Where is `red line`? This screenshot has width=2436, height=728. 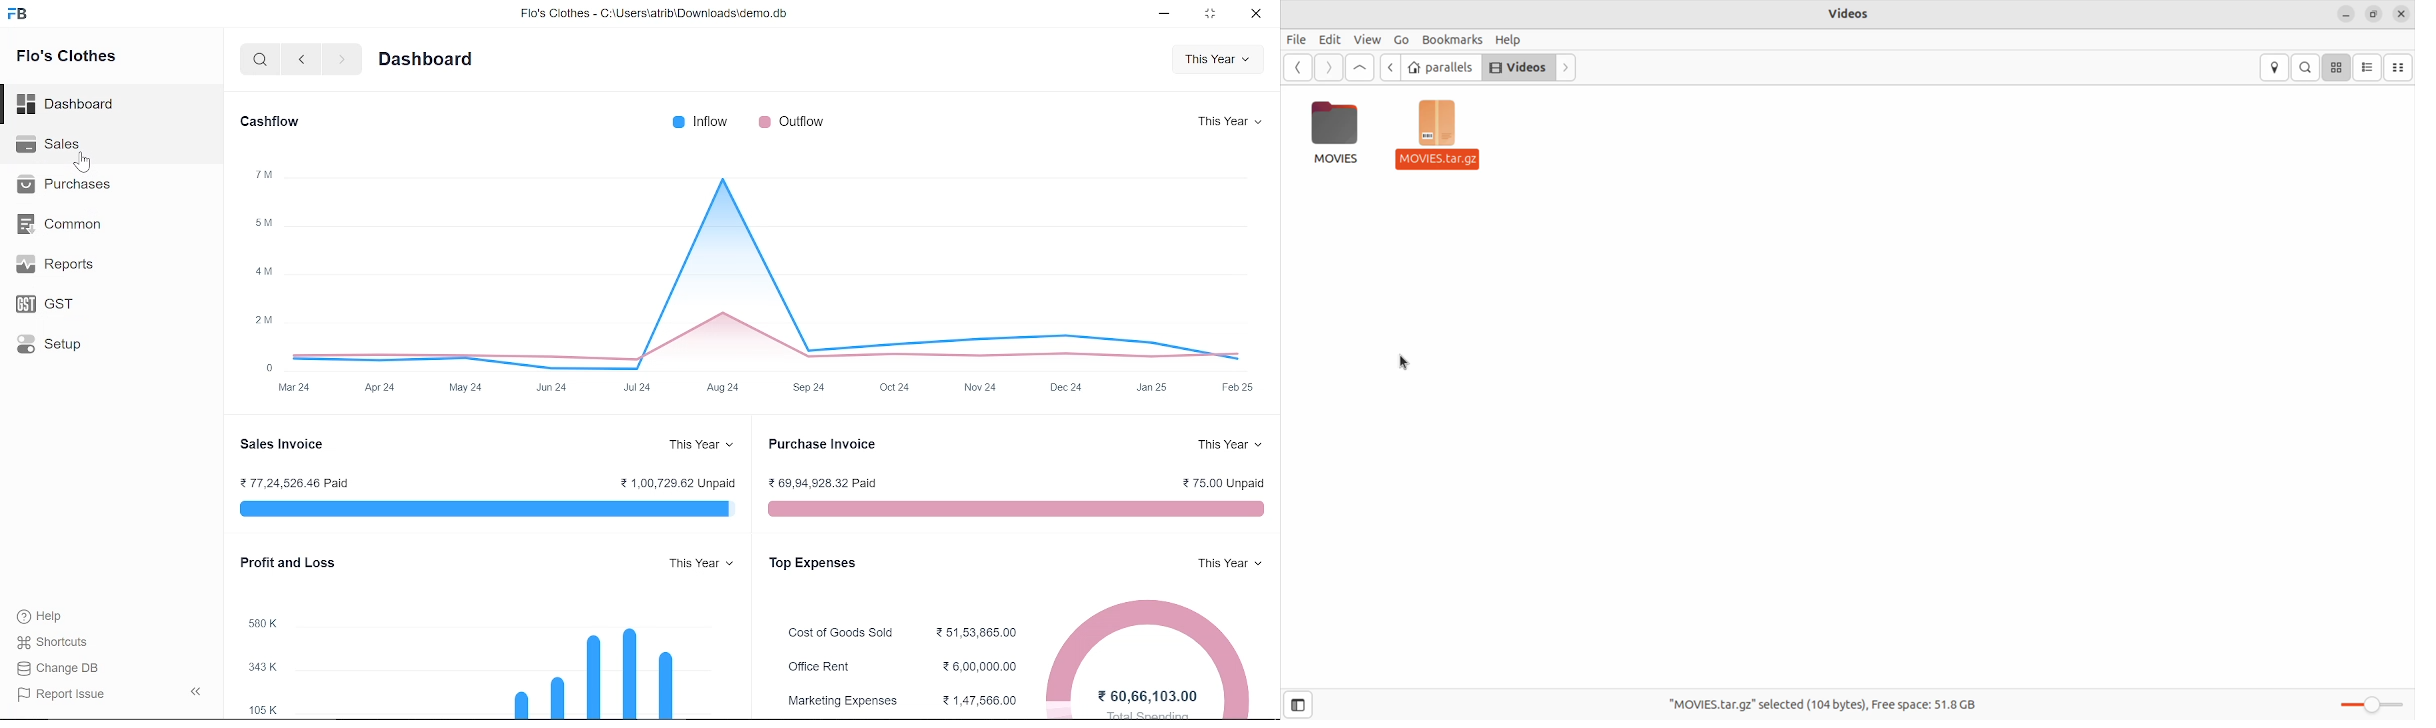 red line is located at coordinates (1016, 510).